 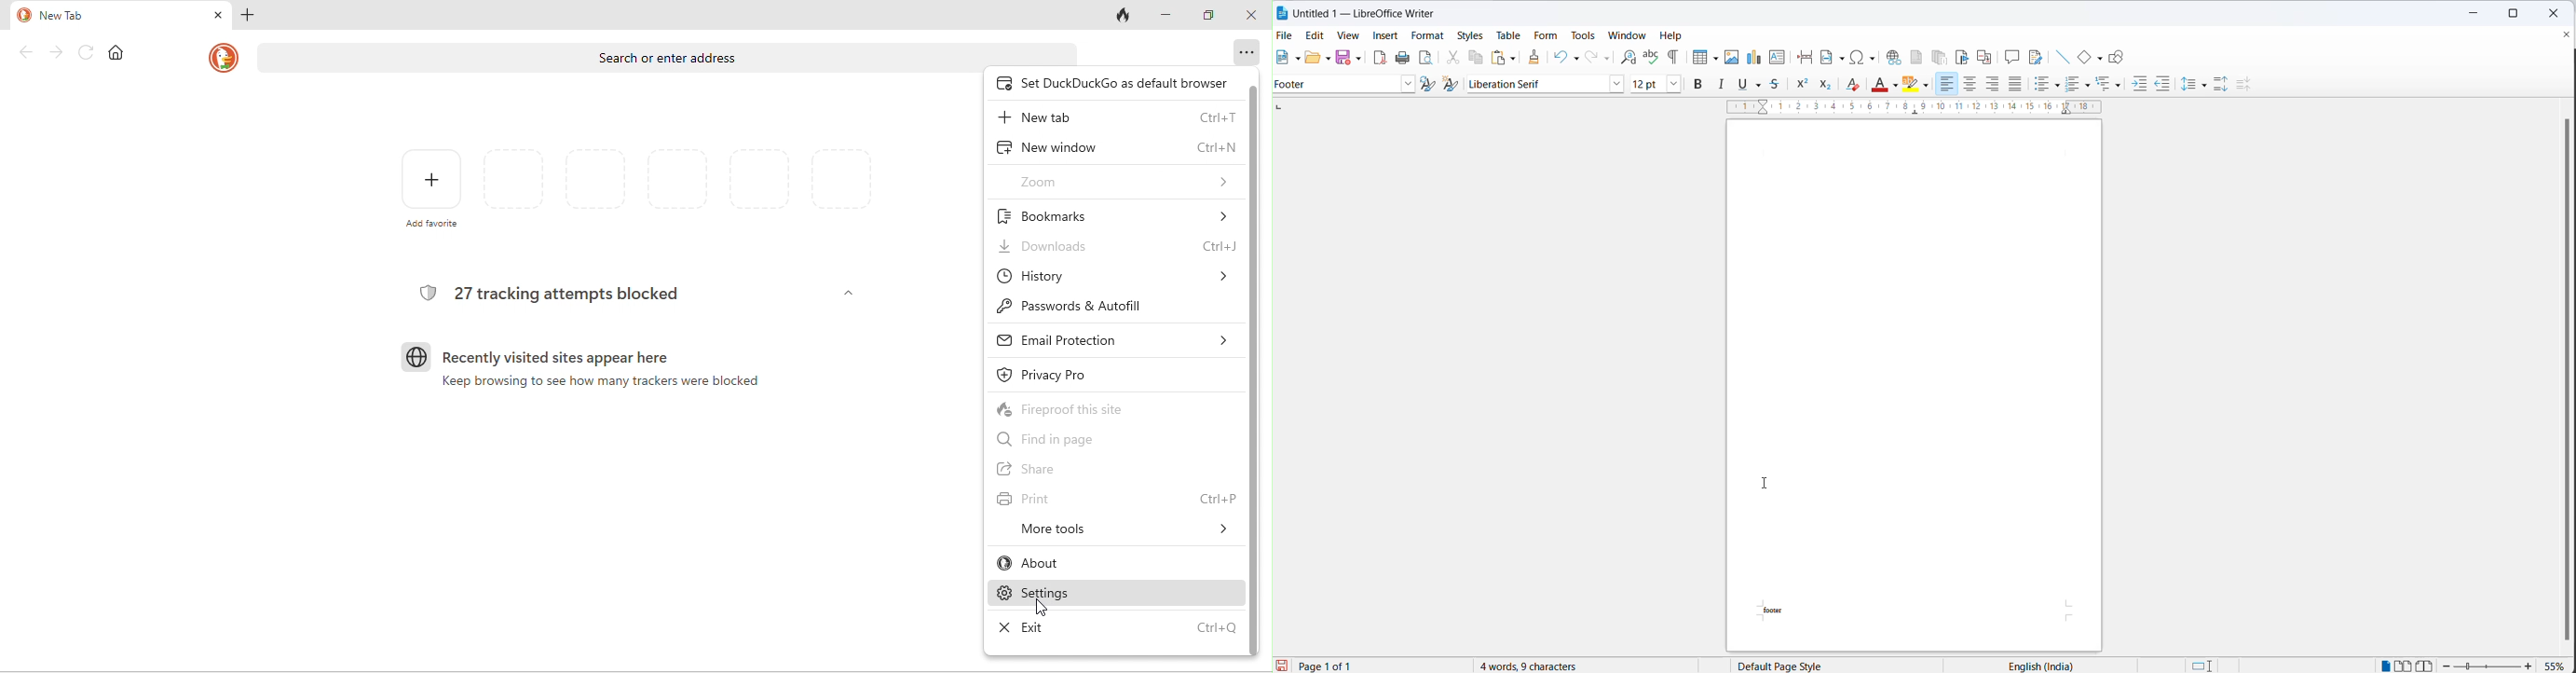 What do you see at coordinates (1116, 628) in the screenshot?
I see `exit` at bounding box center [1116, 628].